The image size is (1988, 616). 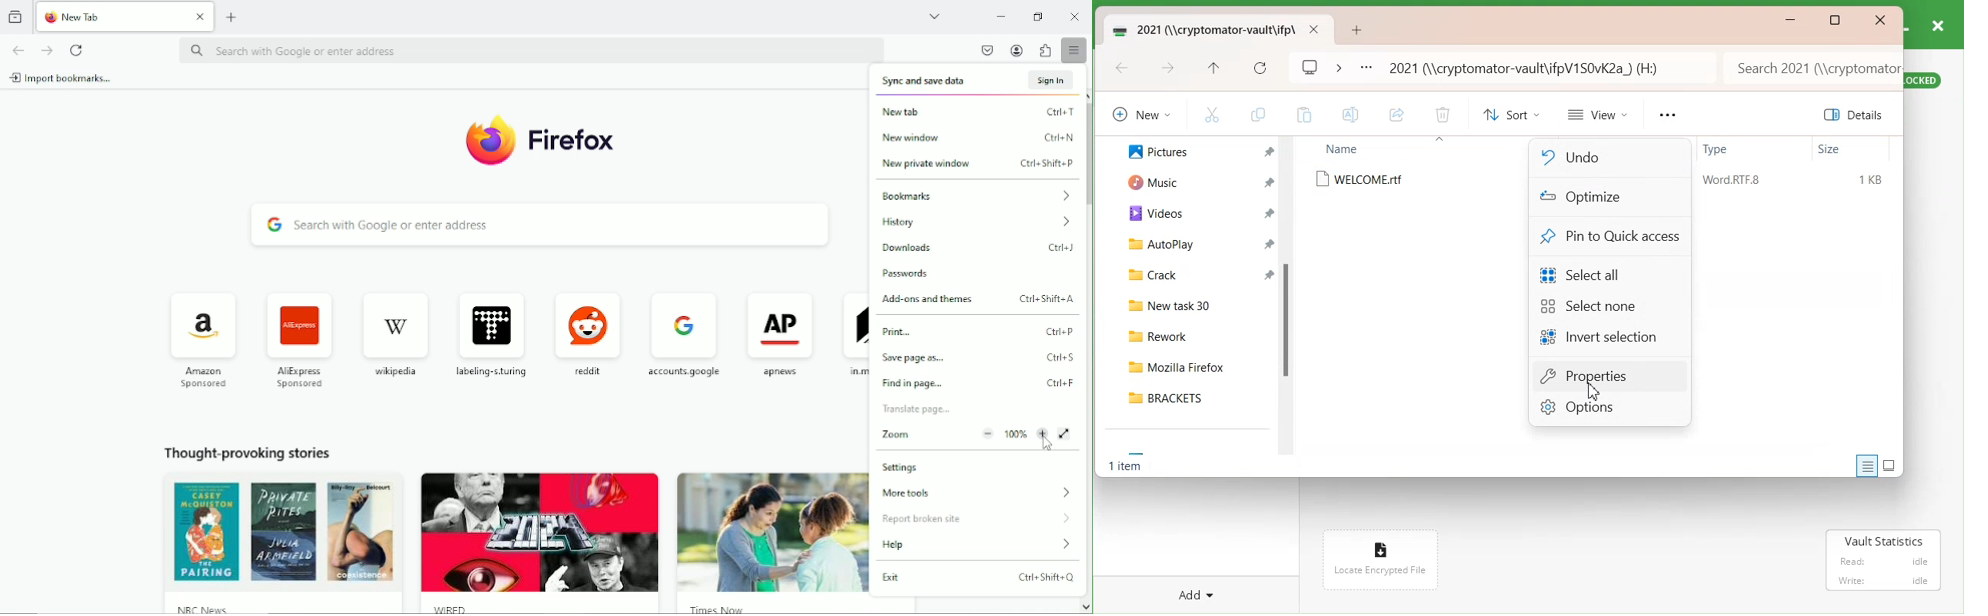 I want to click on View fullscreen, so click(x=1066, y=433).